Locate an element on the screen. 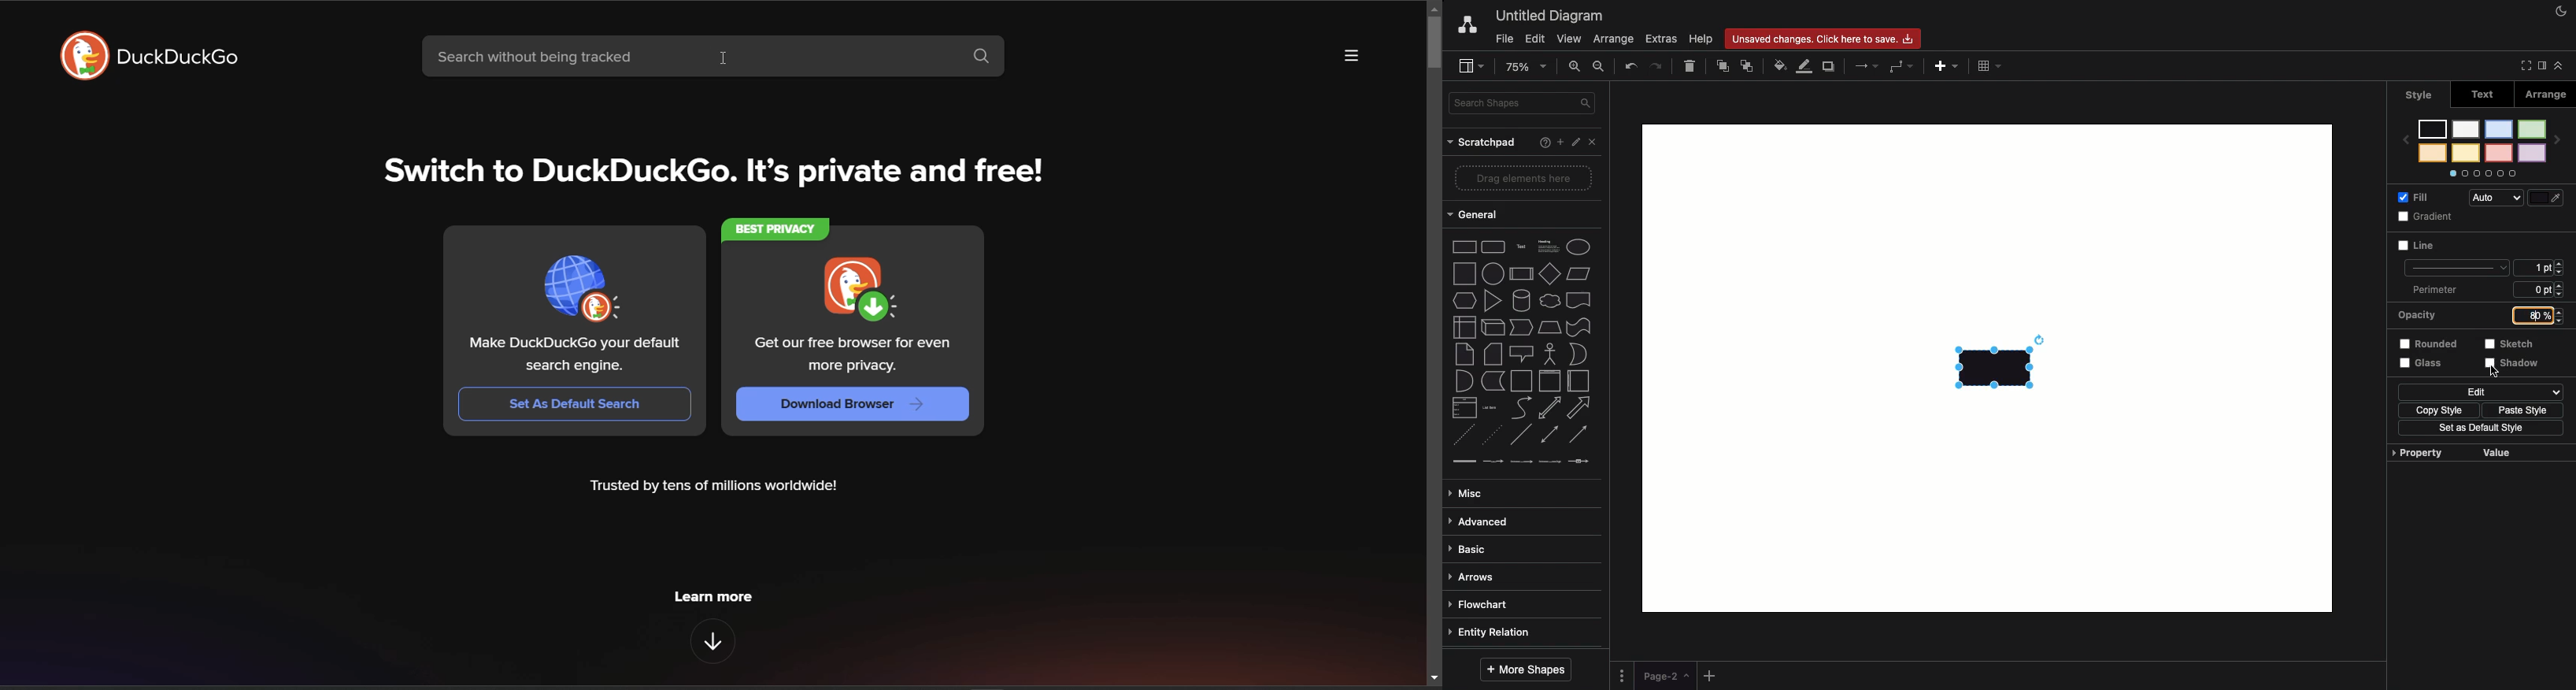 The width and height of the screenshot is (2576, 700). Add is located at coordinates (1949, 67).